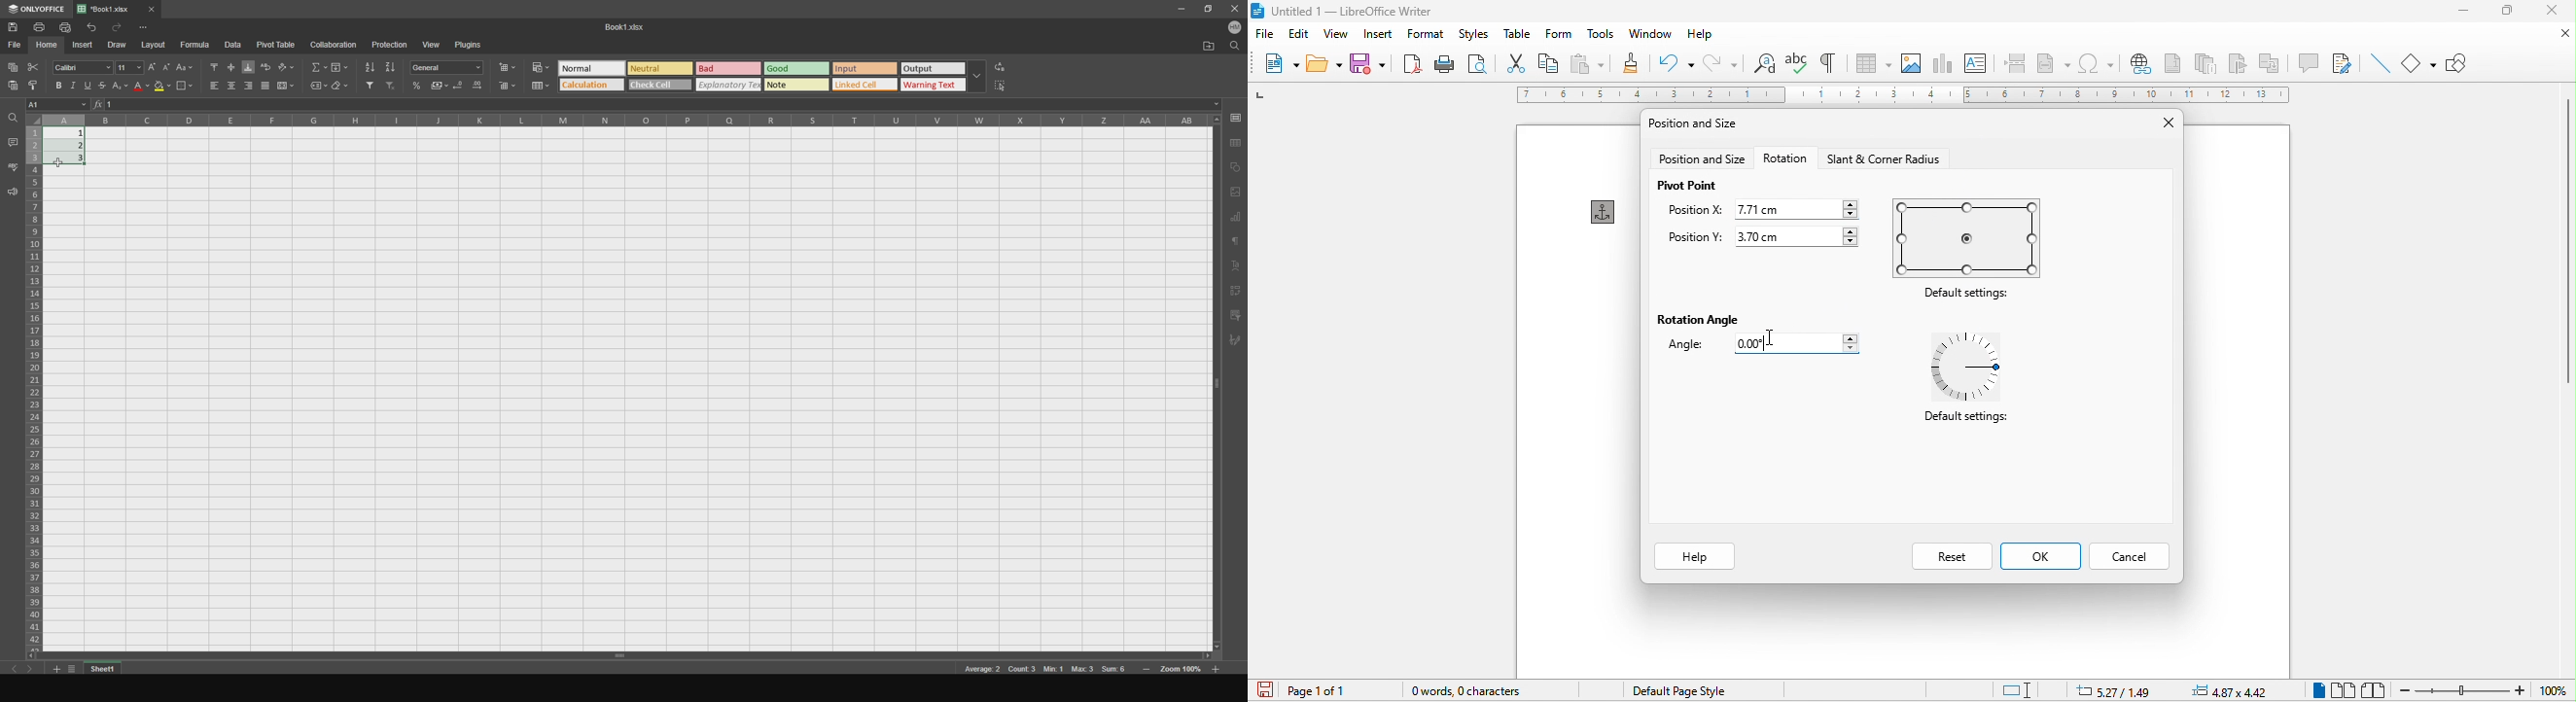  What do you see at coordinates (1236, 192) in the screenshot?
I see `page` at bounding box center [1236, 192].